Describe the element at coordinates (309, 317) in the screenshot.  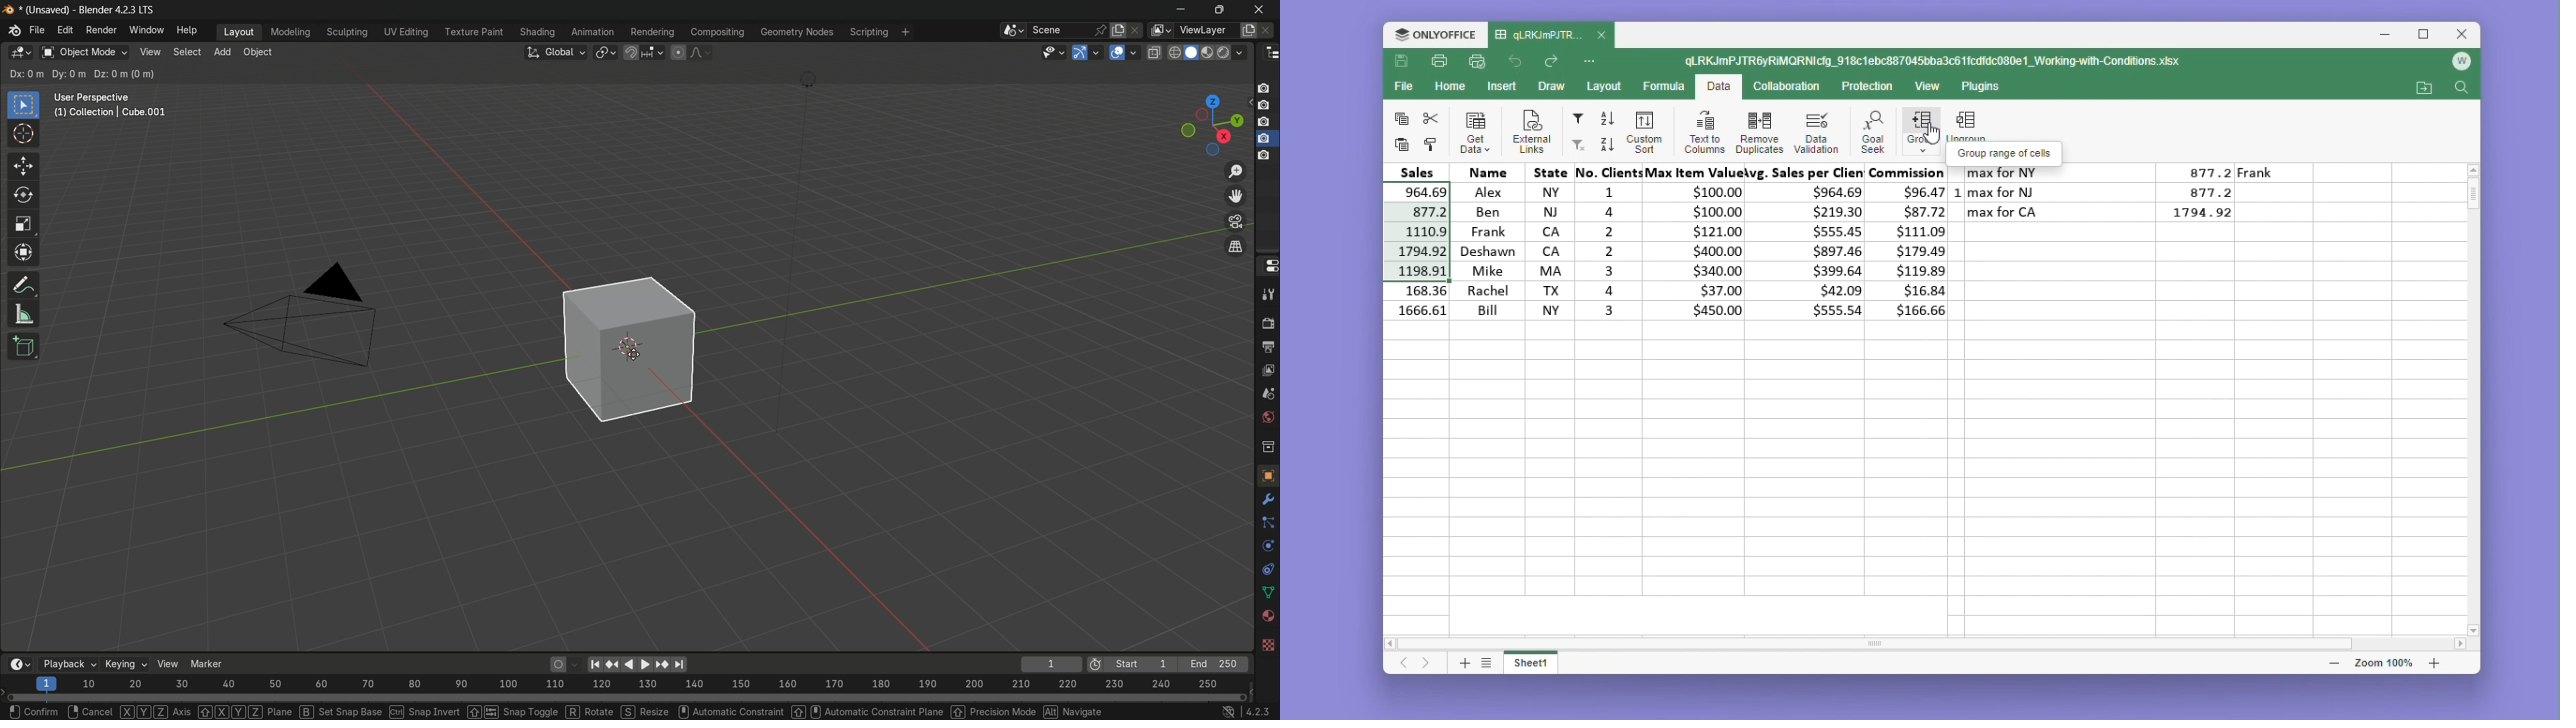
I see `camera` at that location.